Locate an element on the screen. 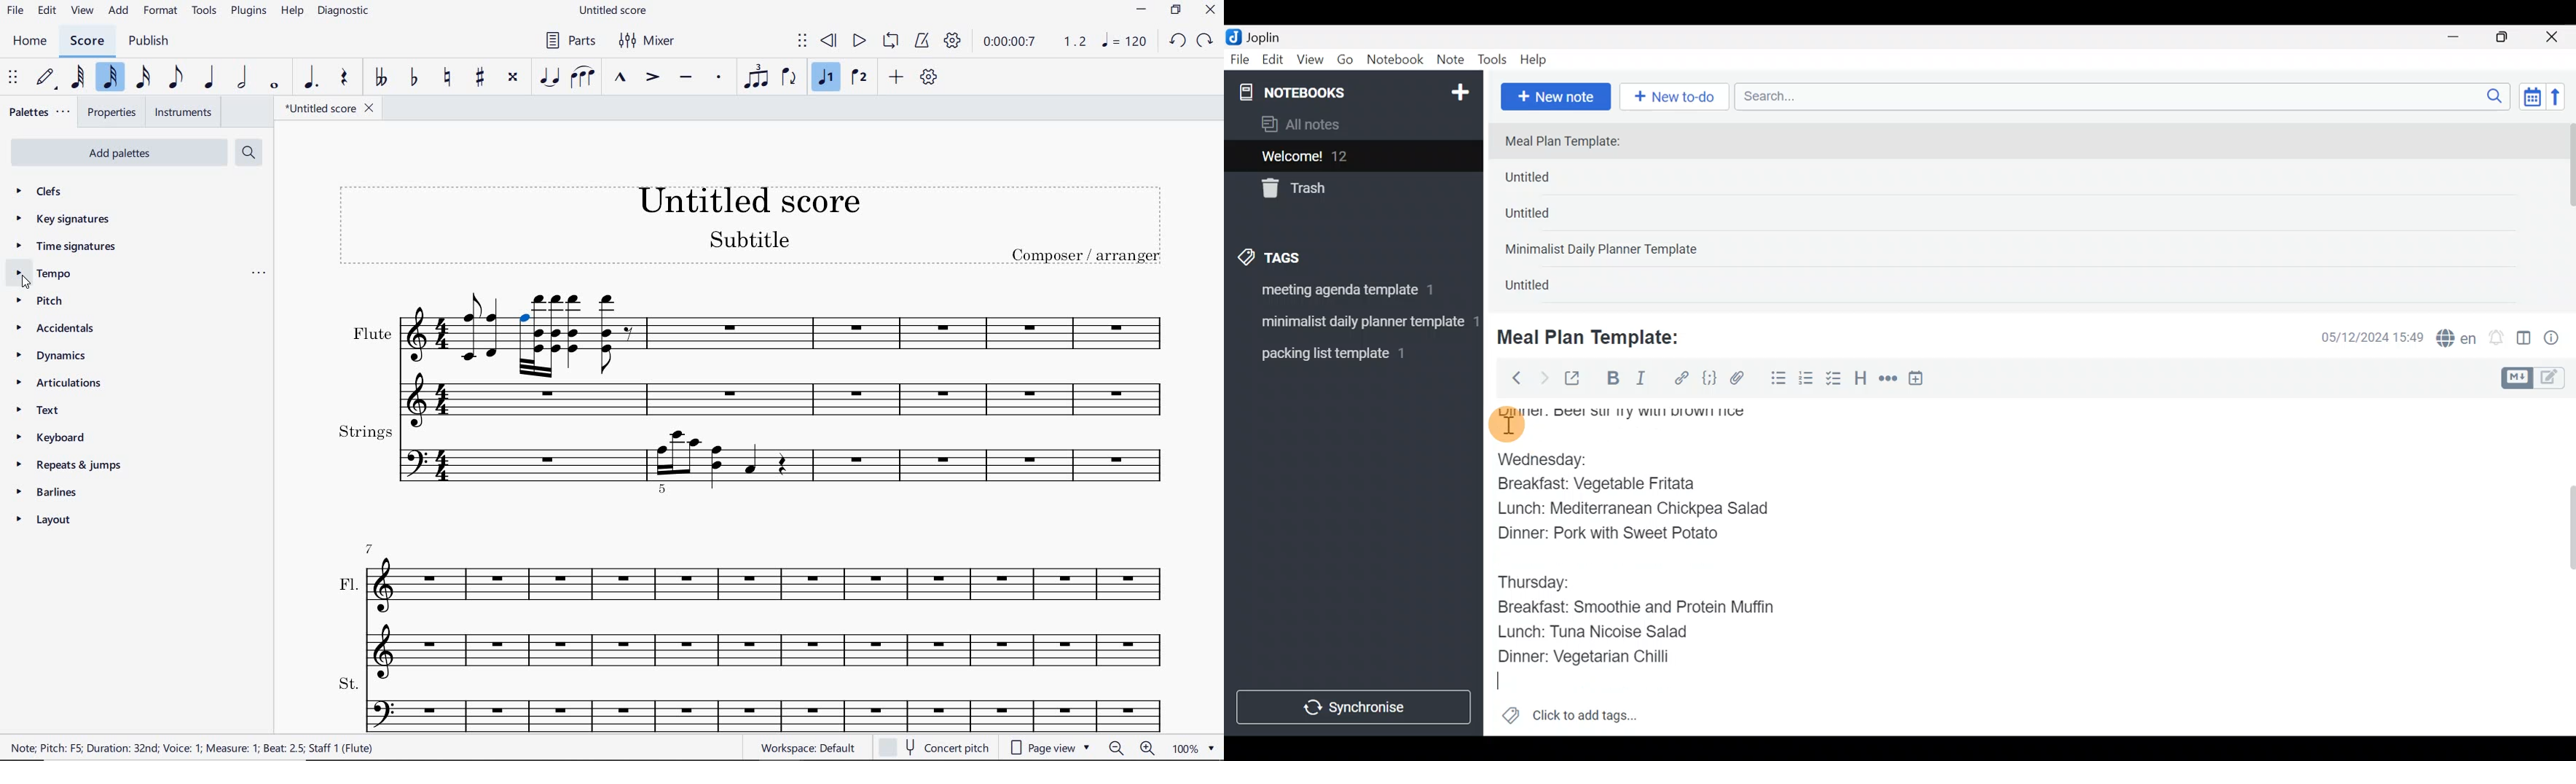 The width and height of the screenshot is (2576, 784). clefs is located at coordinates (71, 190).